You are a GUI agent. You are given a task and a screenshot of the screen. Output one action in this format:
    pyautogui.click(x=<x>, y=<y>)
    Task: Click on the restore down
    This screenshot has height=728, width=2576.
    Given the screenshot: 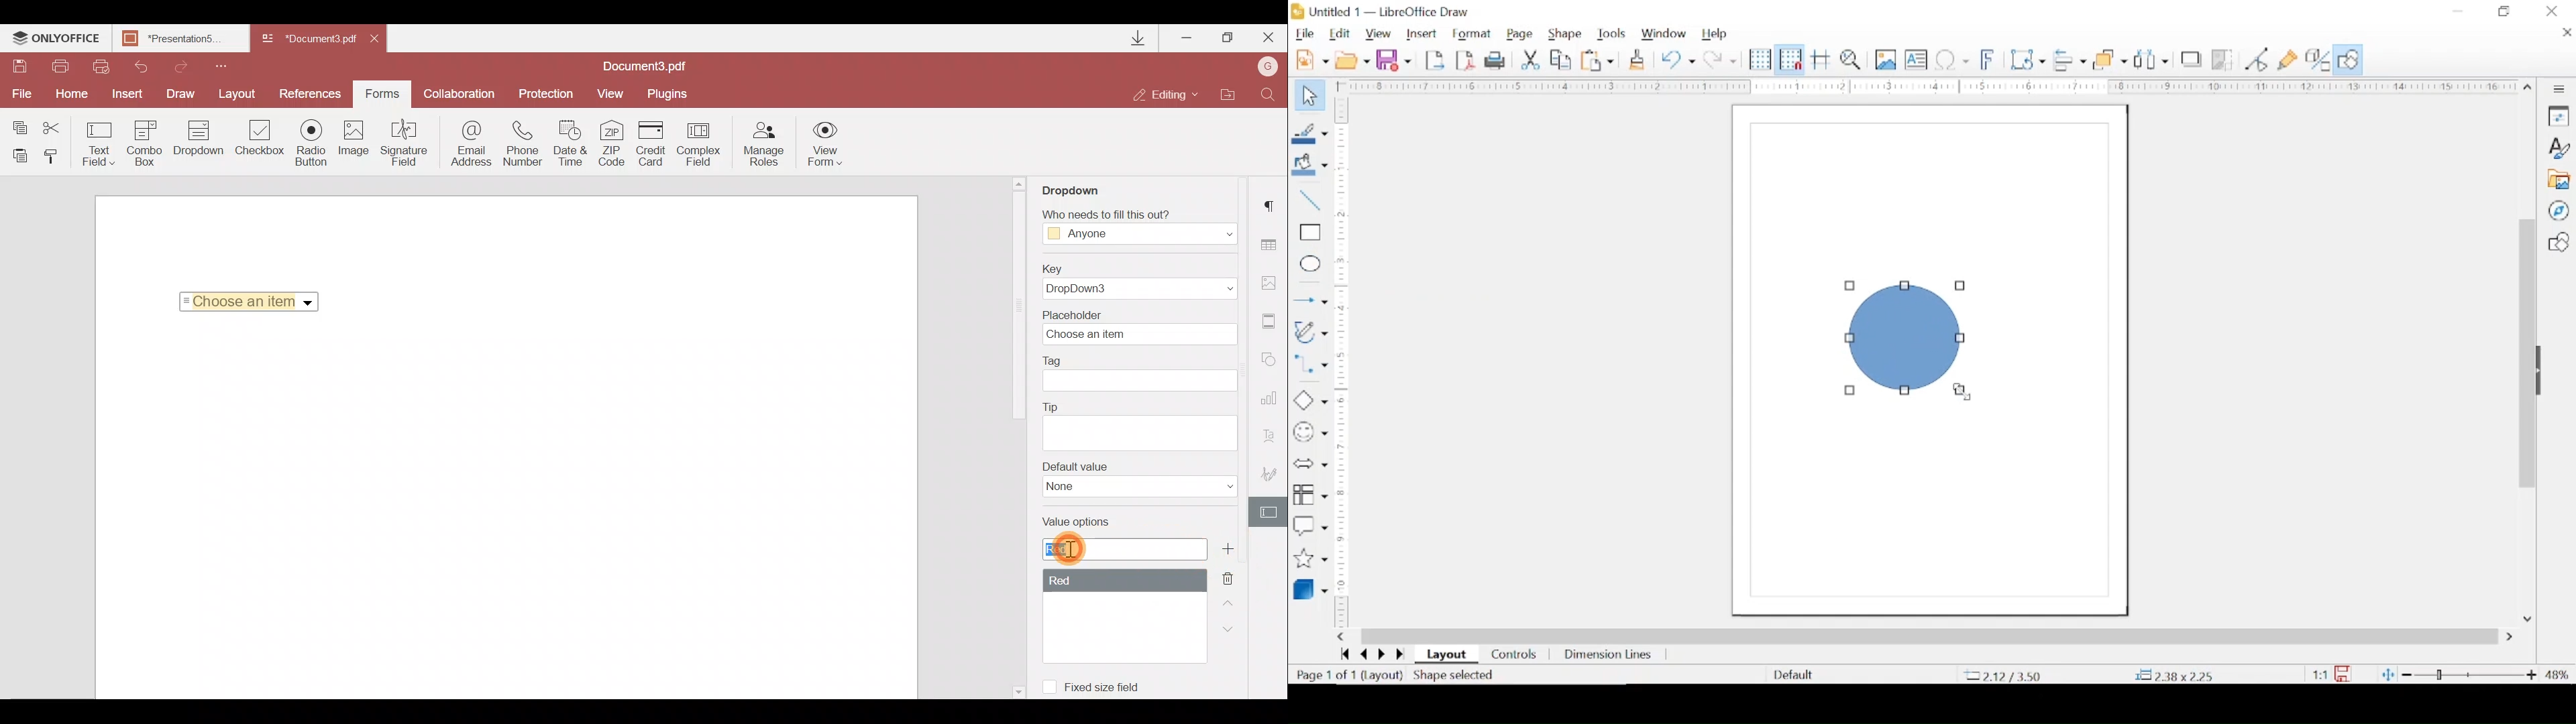 What is the action you would take?
    pyautogui.click(x=2506, y=11)
    